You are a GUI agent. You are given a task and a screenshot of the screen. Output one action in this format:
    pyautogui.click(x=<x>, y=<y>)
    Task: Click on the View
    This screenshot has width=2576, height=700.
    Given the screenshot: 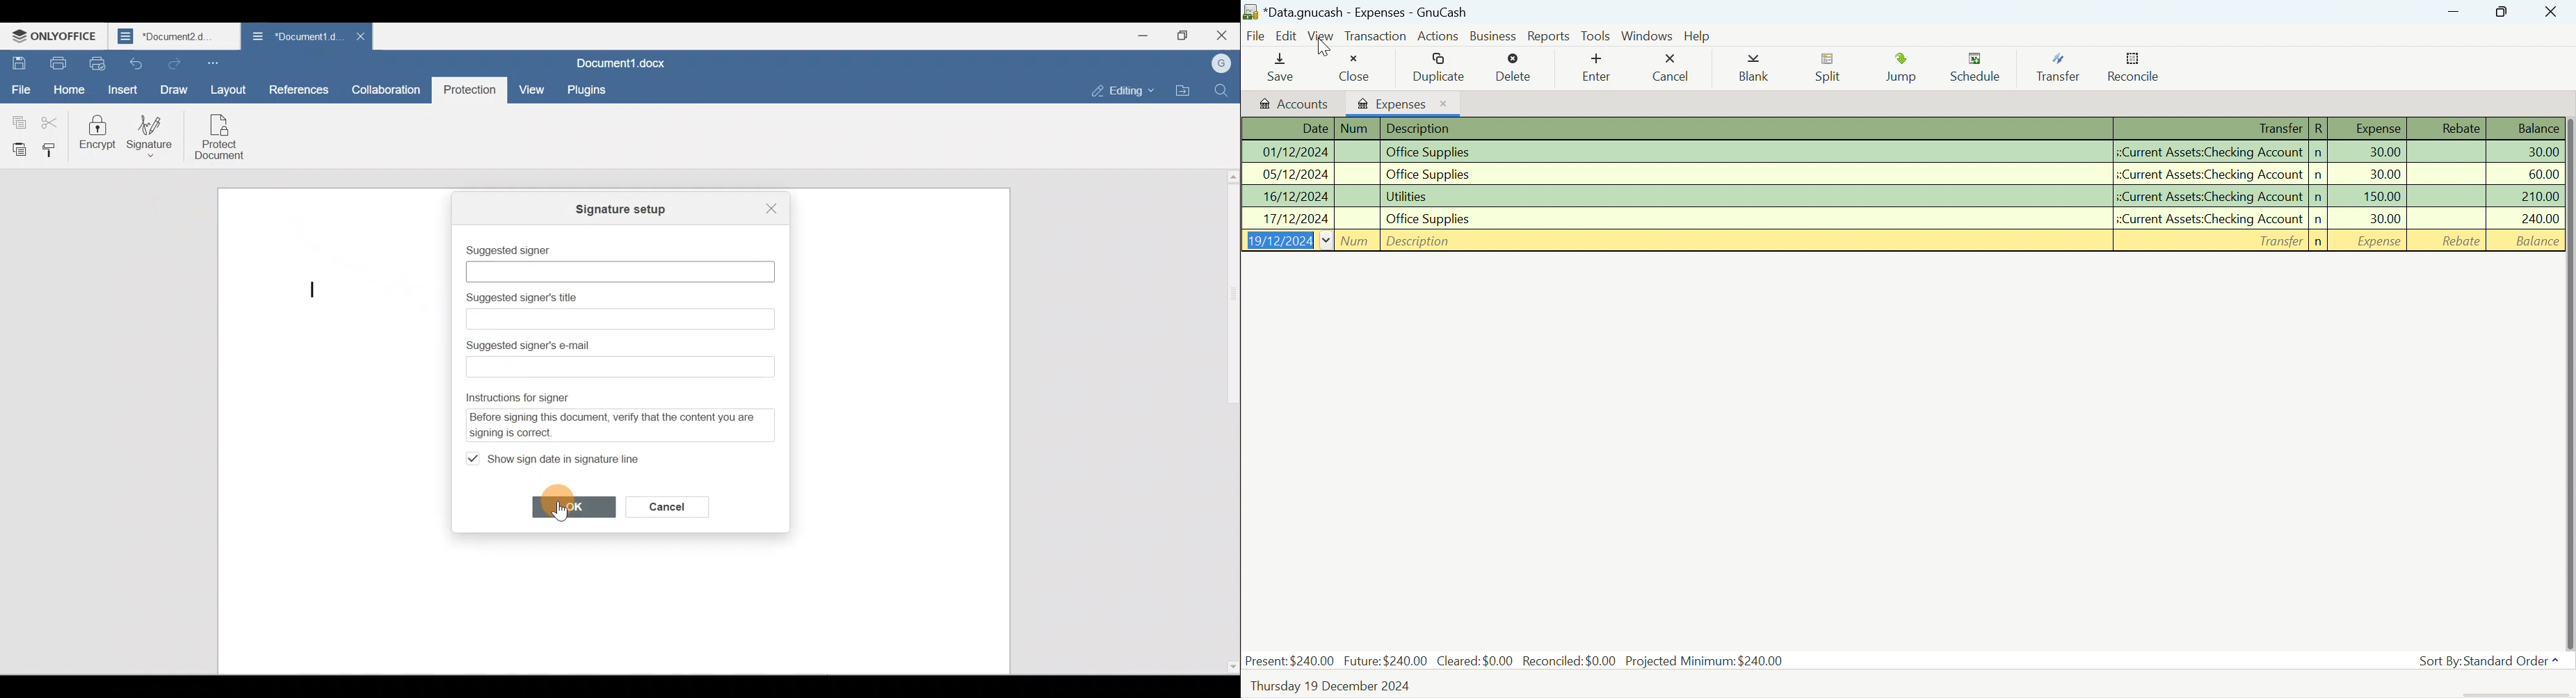 What is the action you would take?
    pyautogui.click(x=1321, y=38)
    